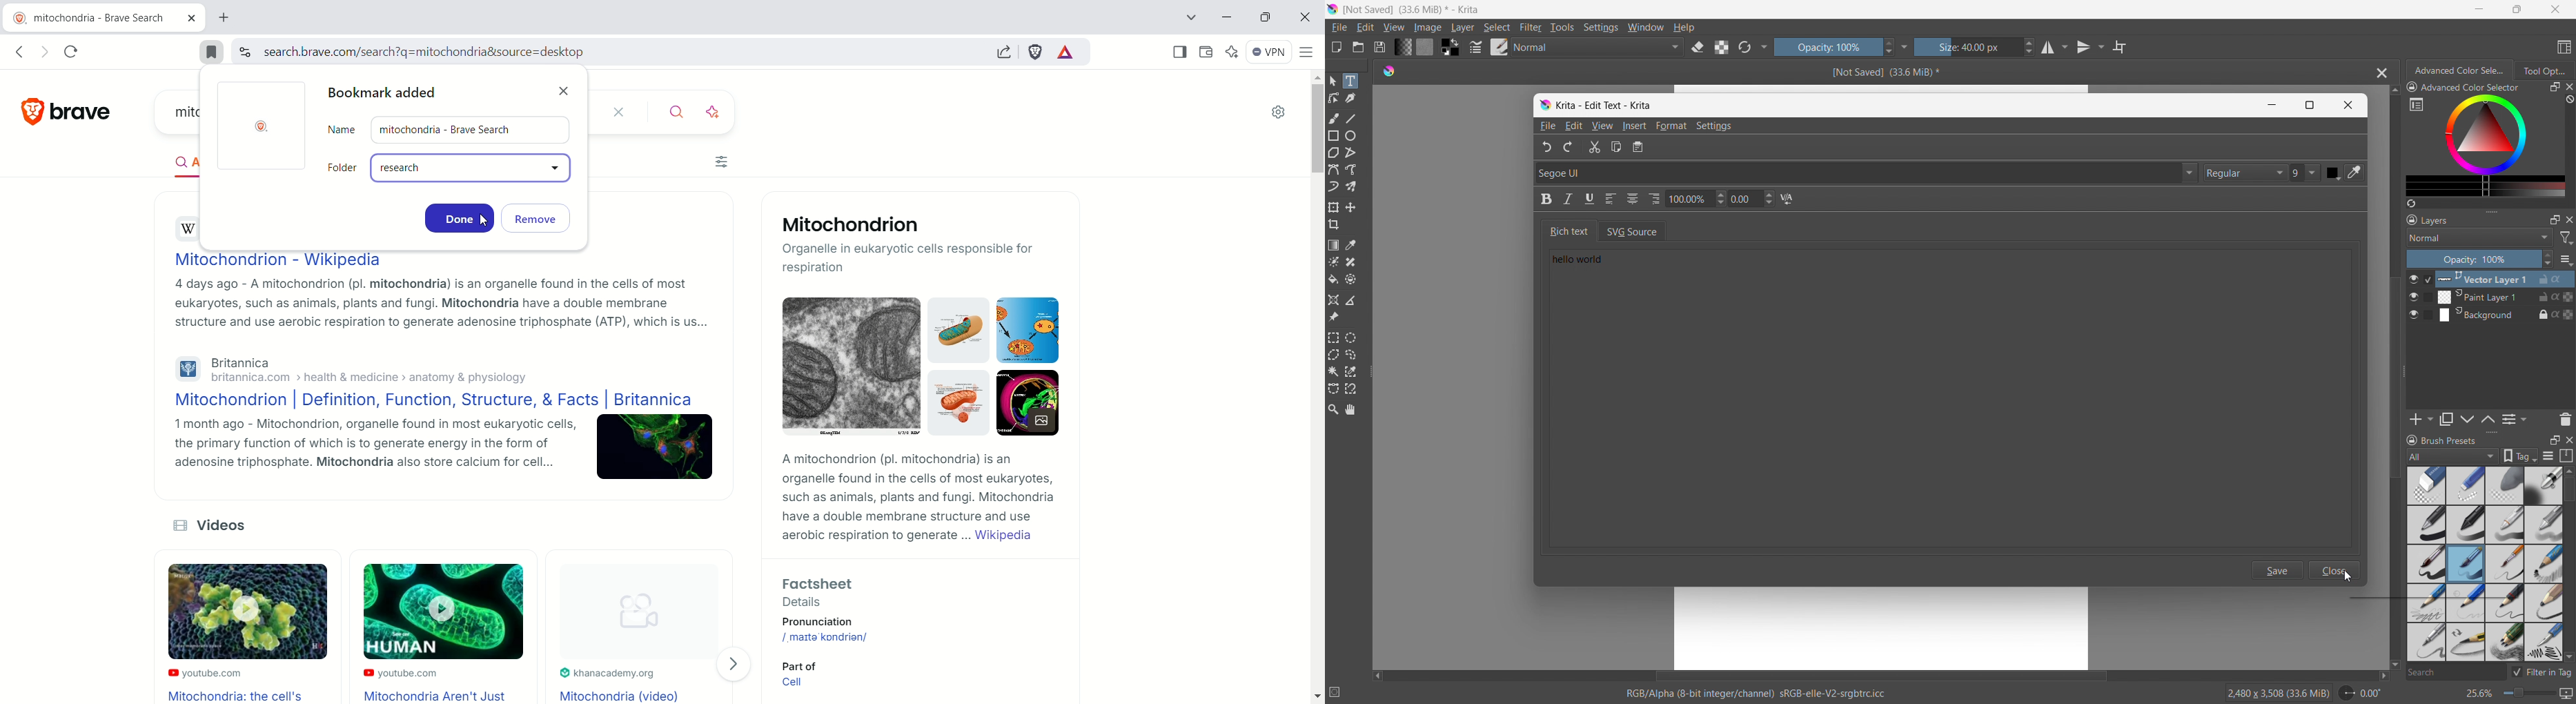 Image resolution: width=2576 pixels, height=728 pixels. Describe the element at coordinates (1641, 230) in the screenshot. I see `SVG Source` at that location.